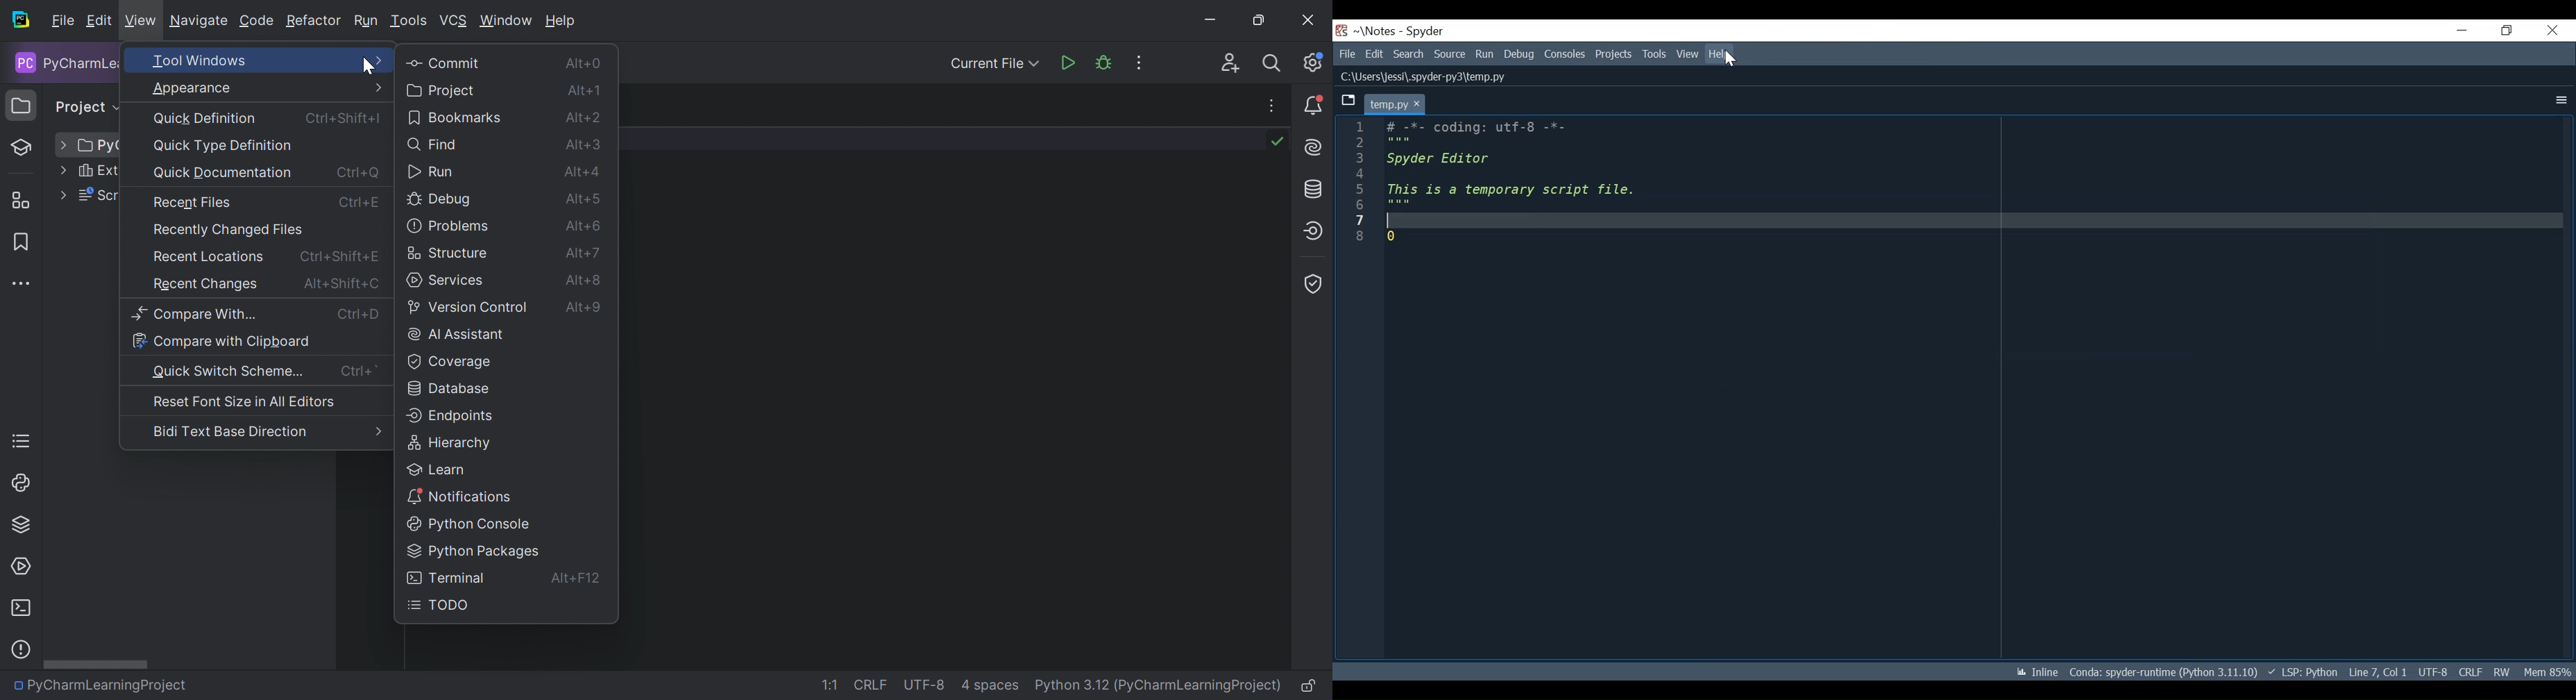 The height and width of the screenshot is (700, 2576). Describe the element at coordinates (24, 525) in the screenshot. I see `Python Packages` at that location.